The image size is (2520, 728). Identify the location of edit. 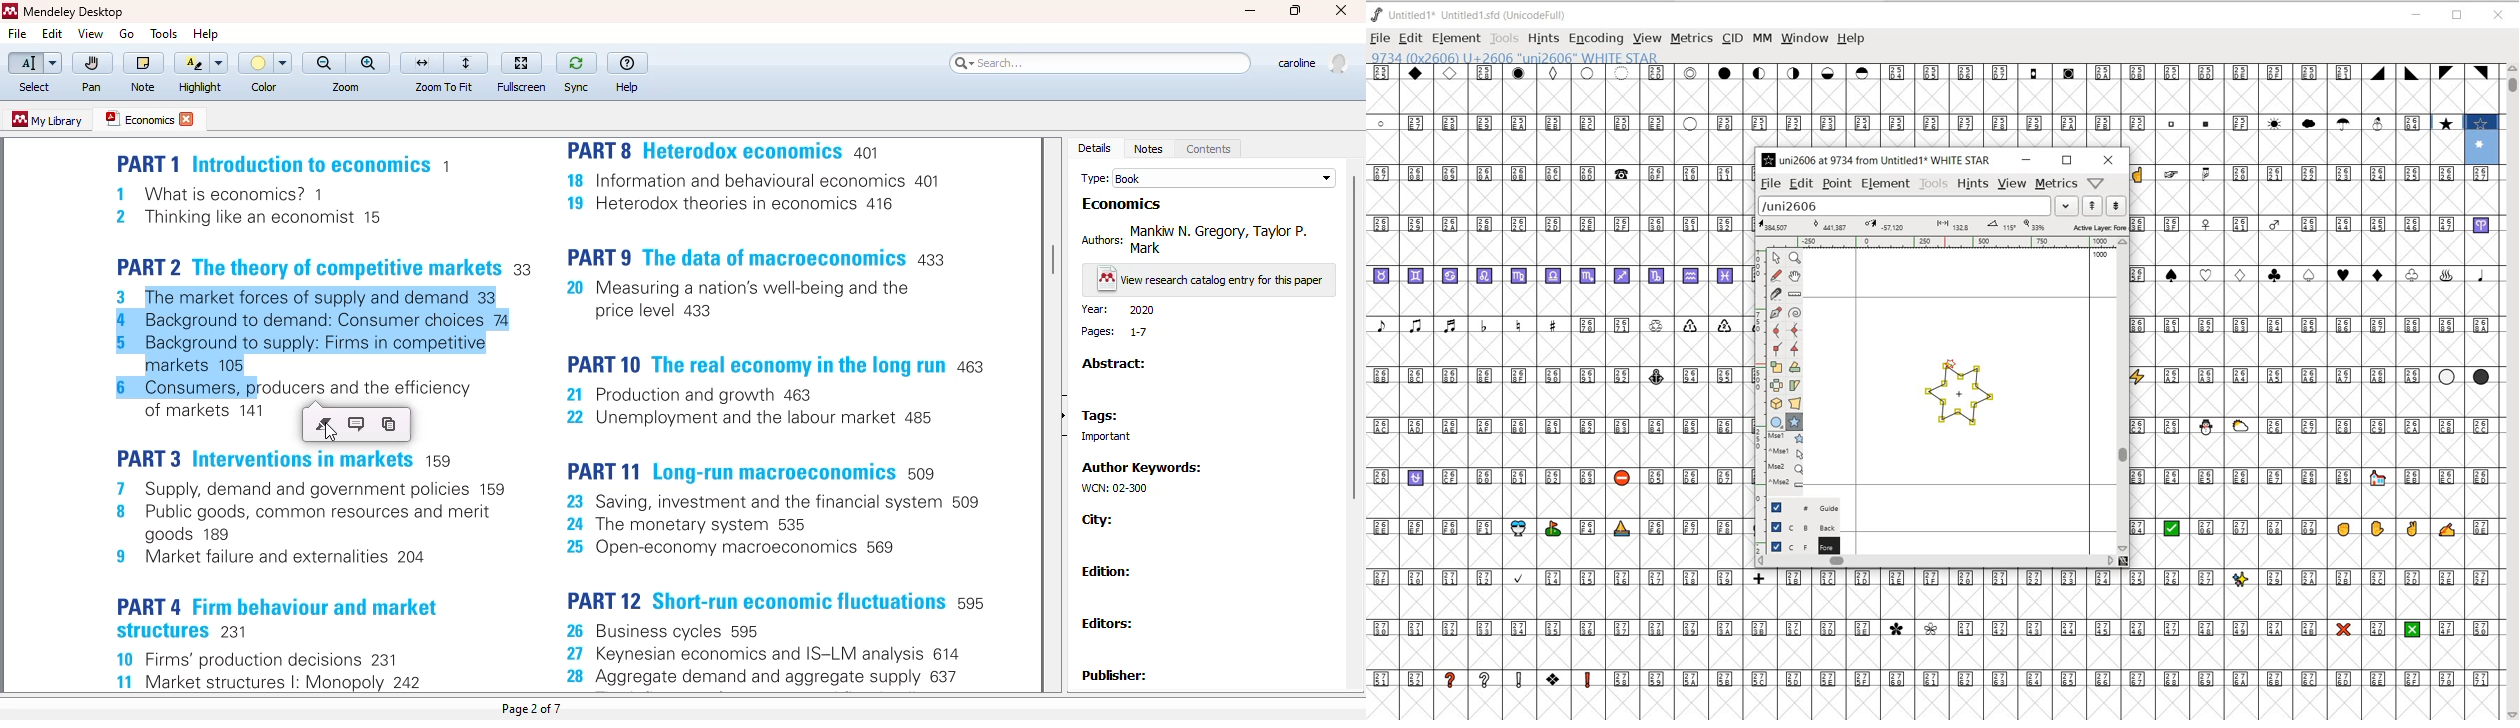
(53, 34).